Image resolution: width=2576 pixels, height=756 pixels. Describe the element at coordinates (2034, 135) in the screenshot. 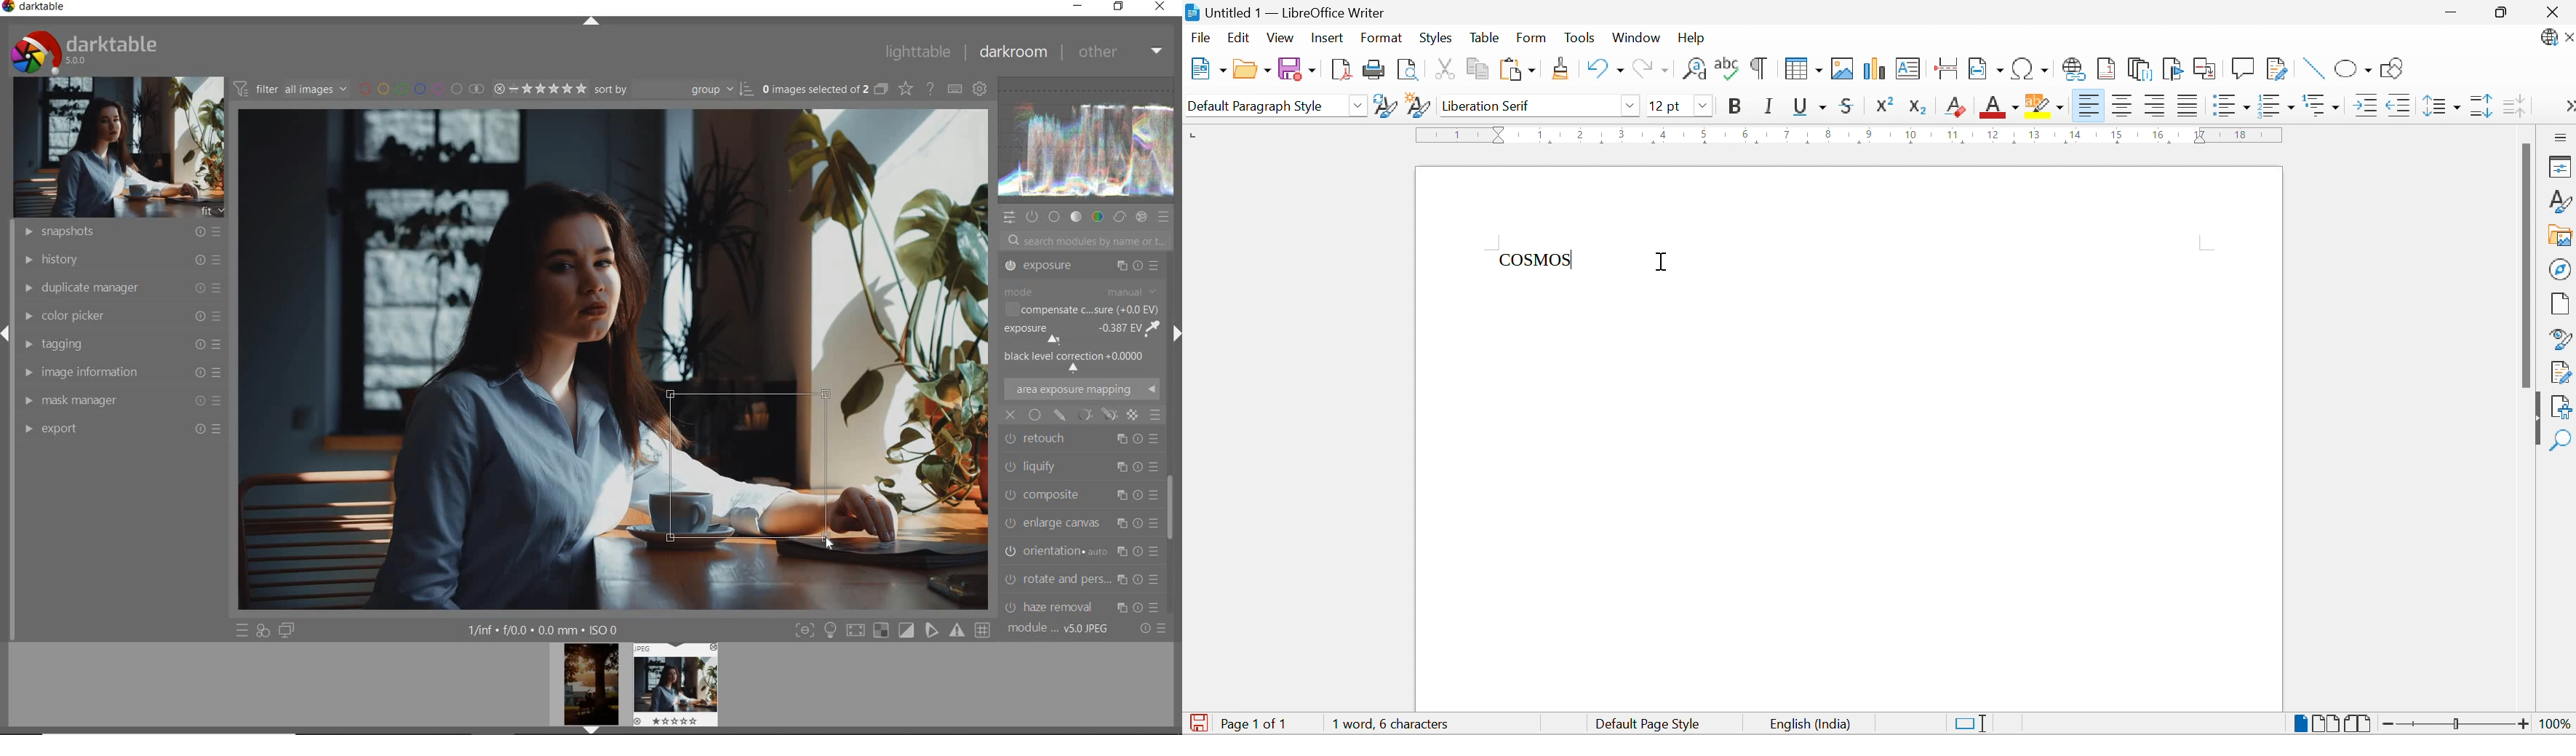

I see `13` at that location.